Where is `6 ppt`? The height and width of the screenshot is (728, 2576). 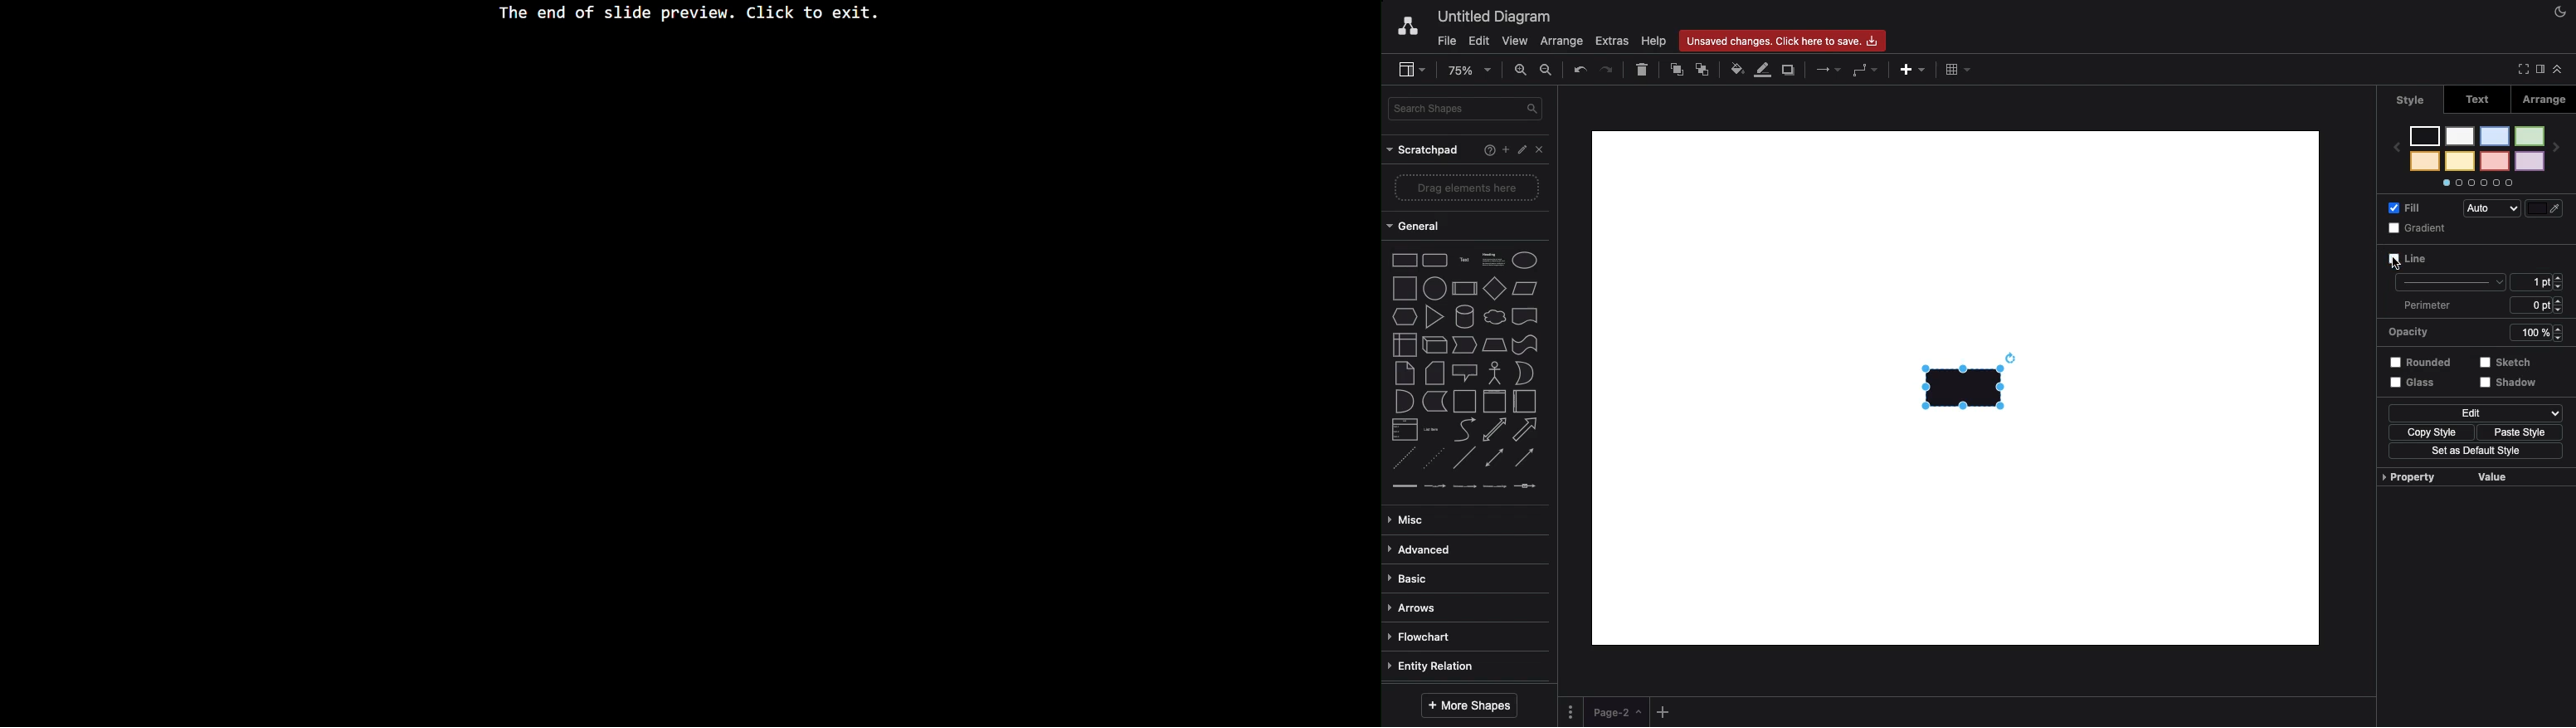
6 ppt is located at coordinates (2541, 307).